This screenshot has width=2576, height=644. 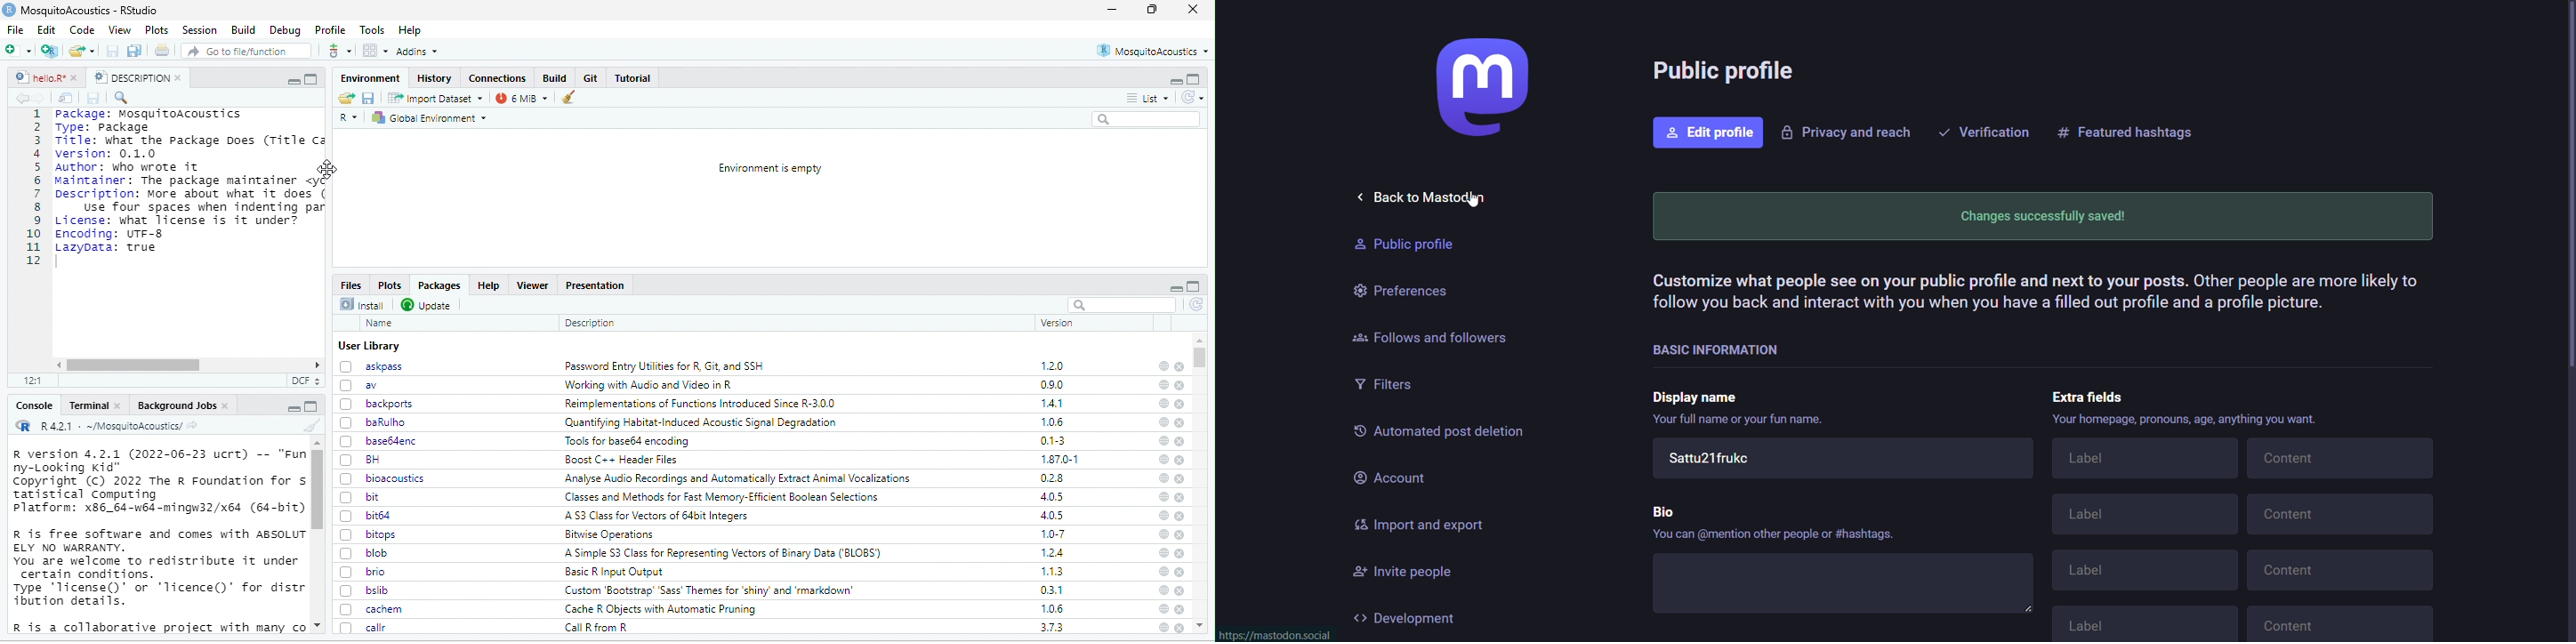 I want to click on Connections, so click(x=498, y=77).